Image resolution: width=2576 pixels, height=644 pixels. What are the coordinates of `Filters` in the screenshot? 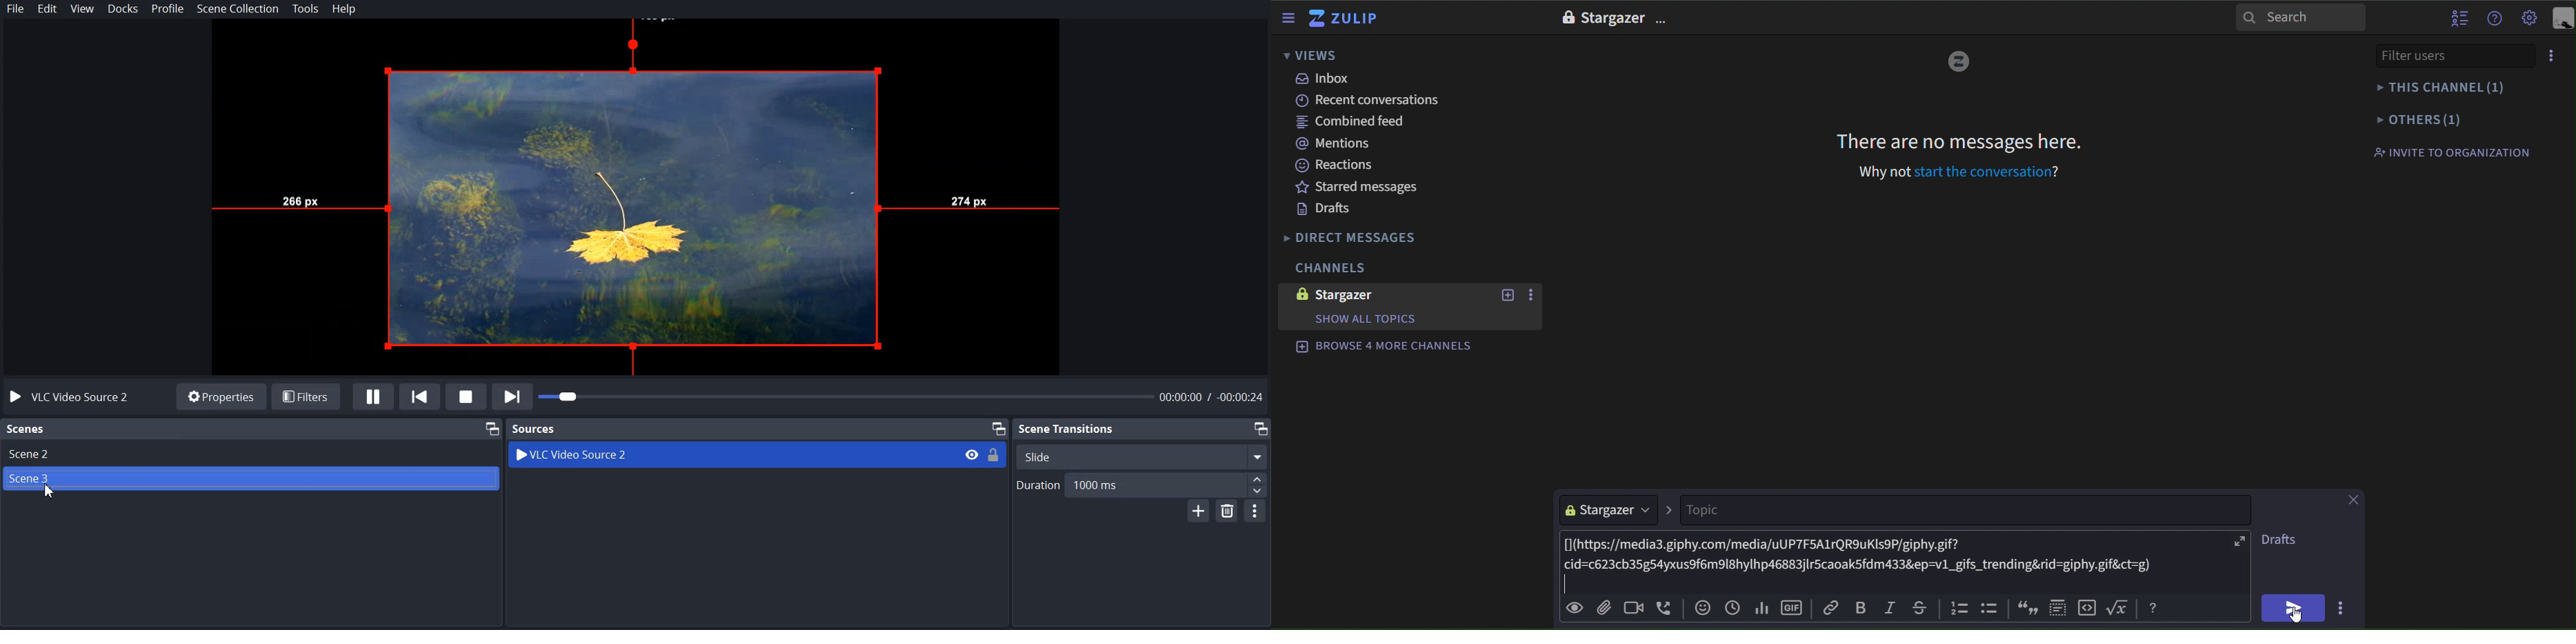 It's located at (307, 397).